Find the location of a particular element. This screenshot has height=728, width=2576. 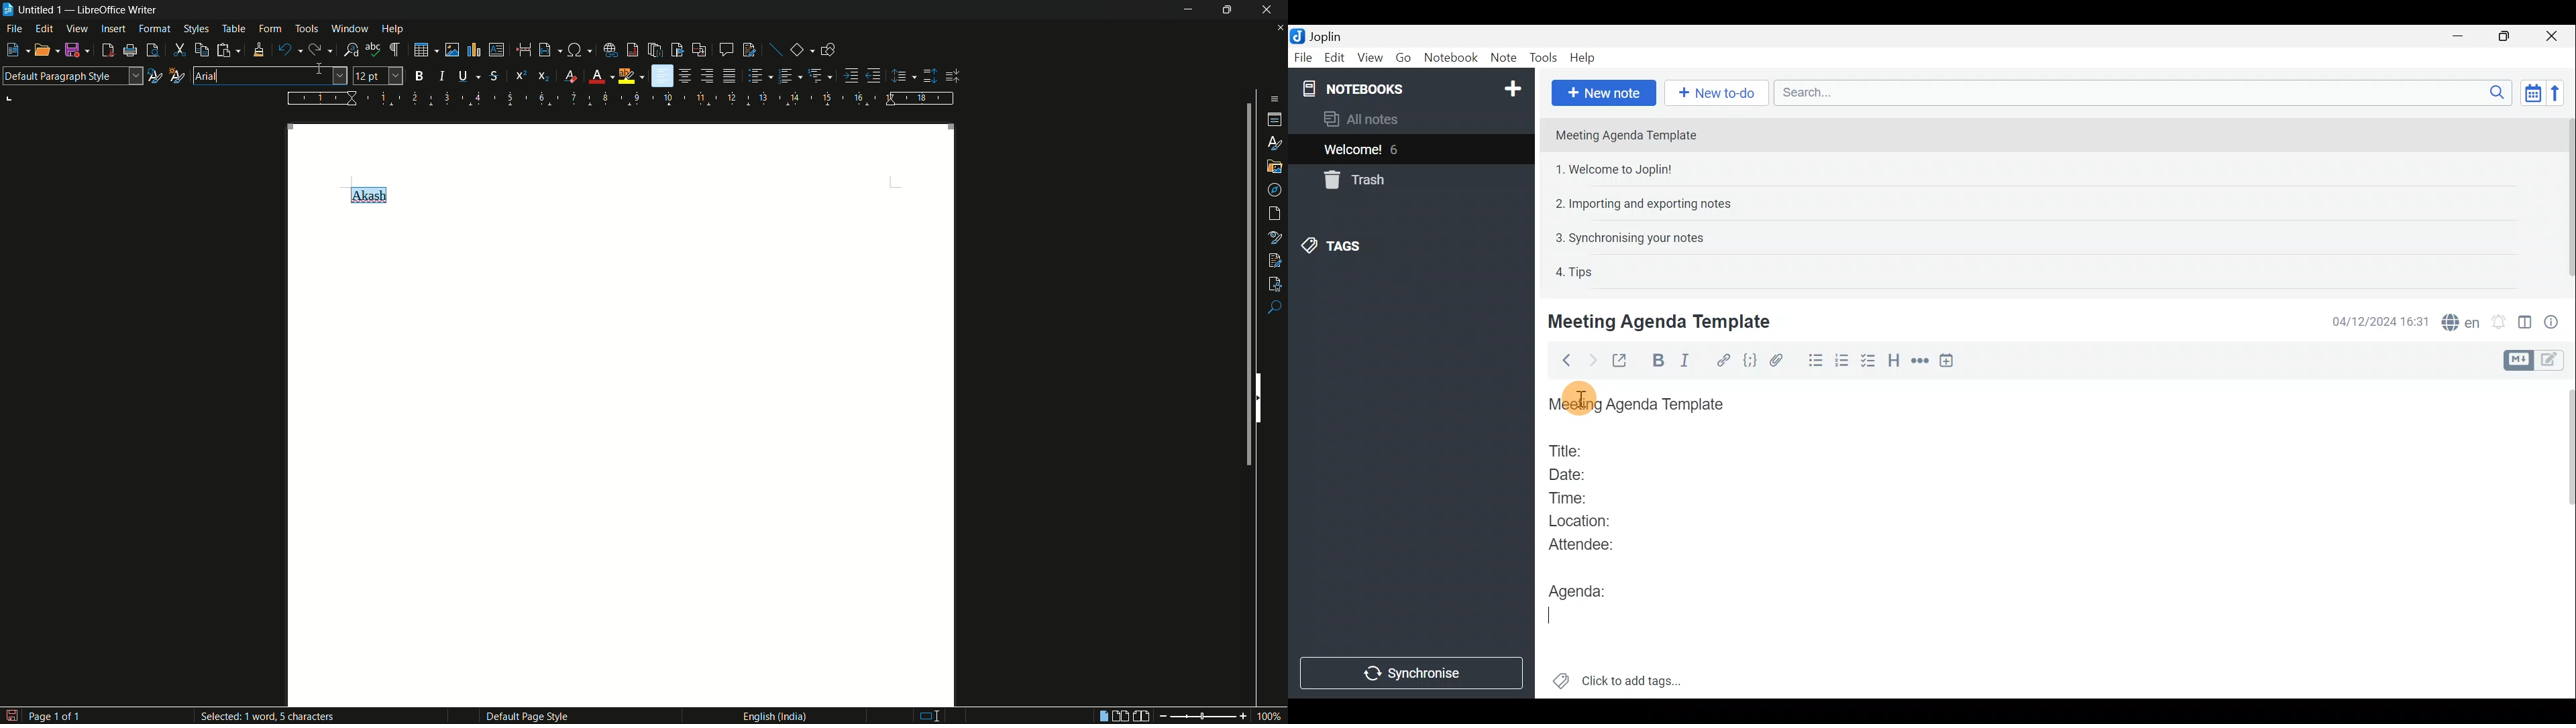

Trash is located at coordinates (1352, 180).